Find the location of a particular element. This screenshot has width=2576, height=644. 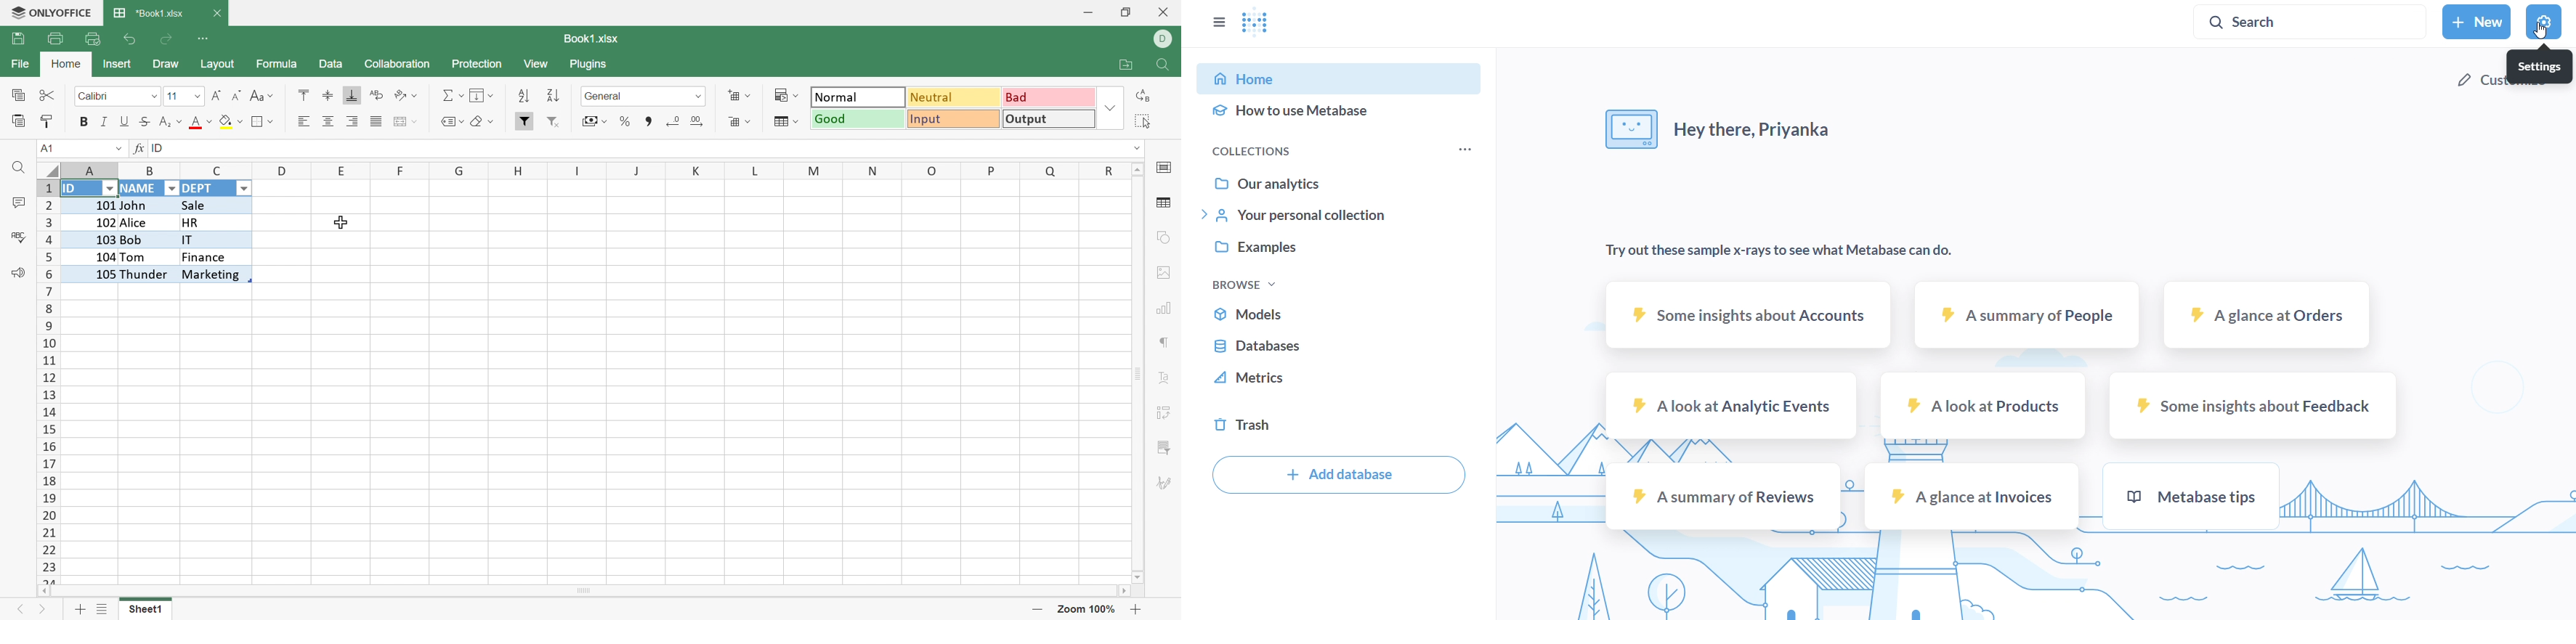

fx is located at coordinates (135, 149).